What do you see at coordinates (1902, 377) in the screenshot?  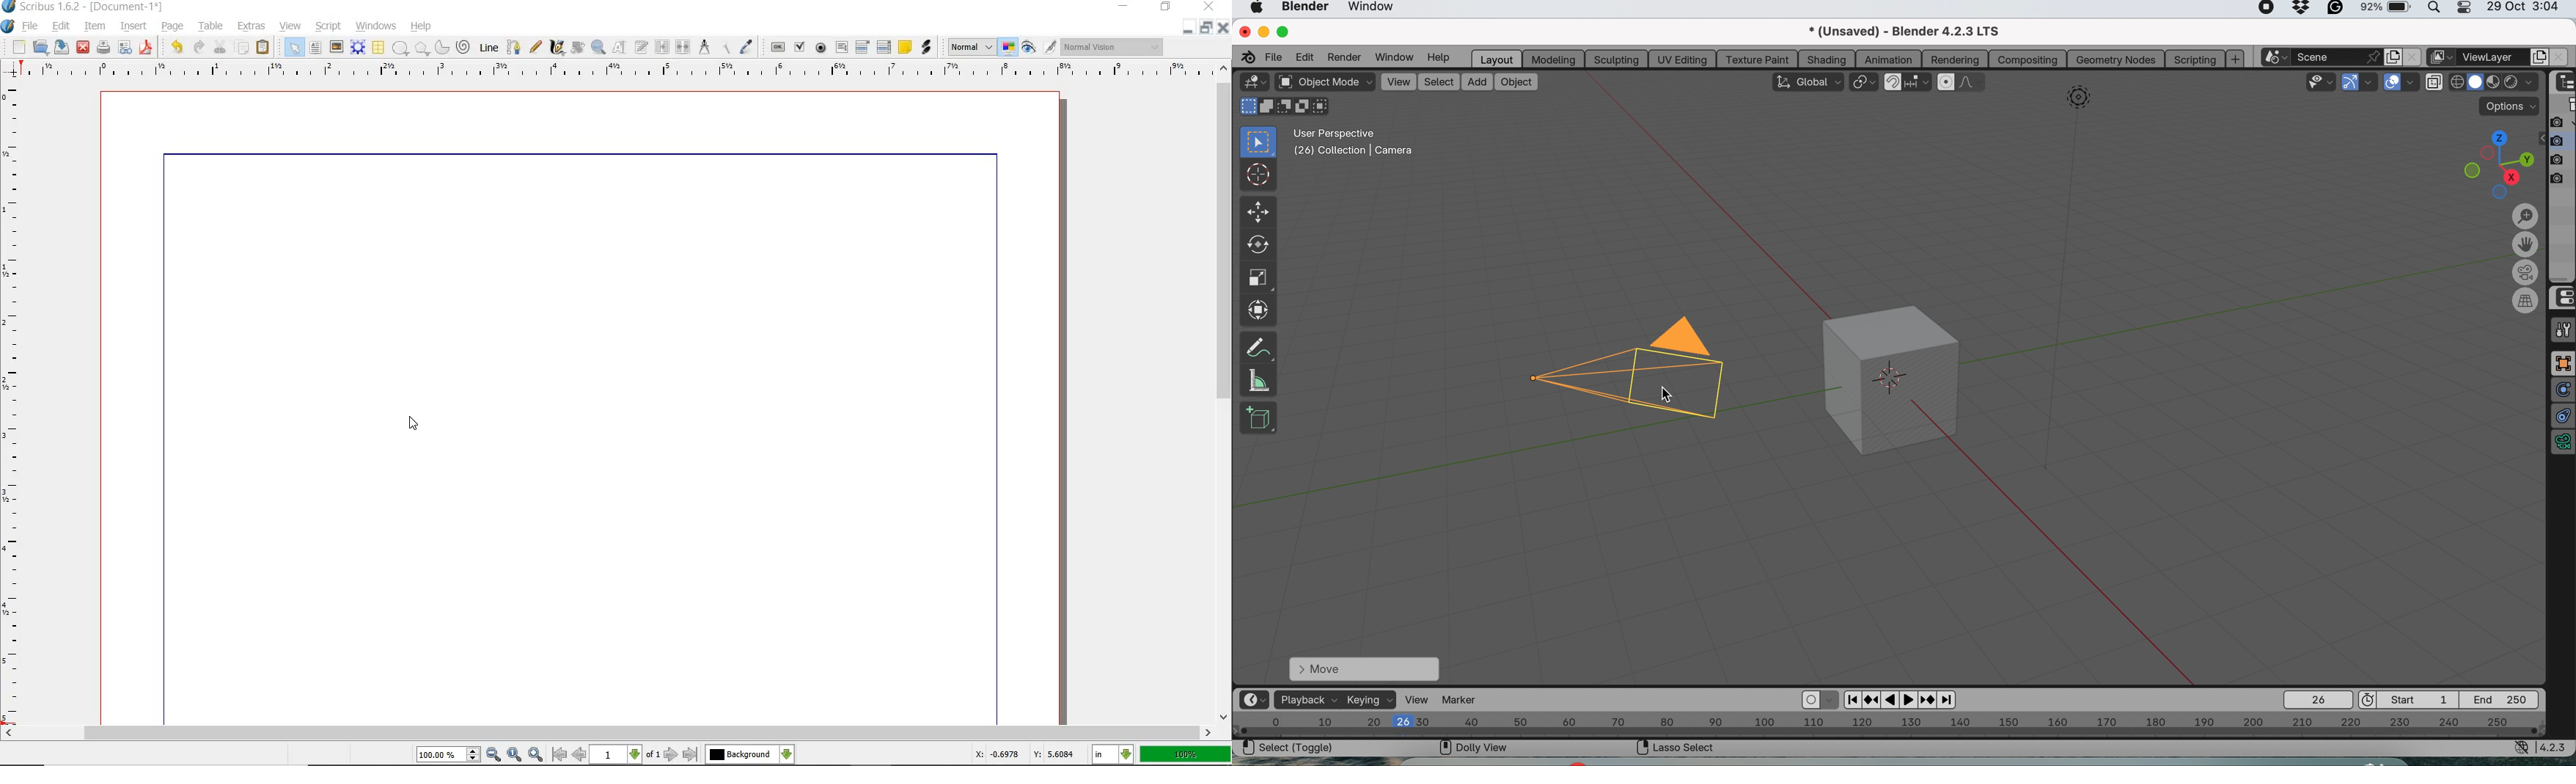 I see `cube` at bounding box center [1902, 377].